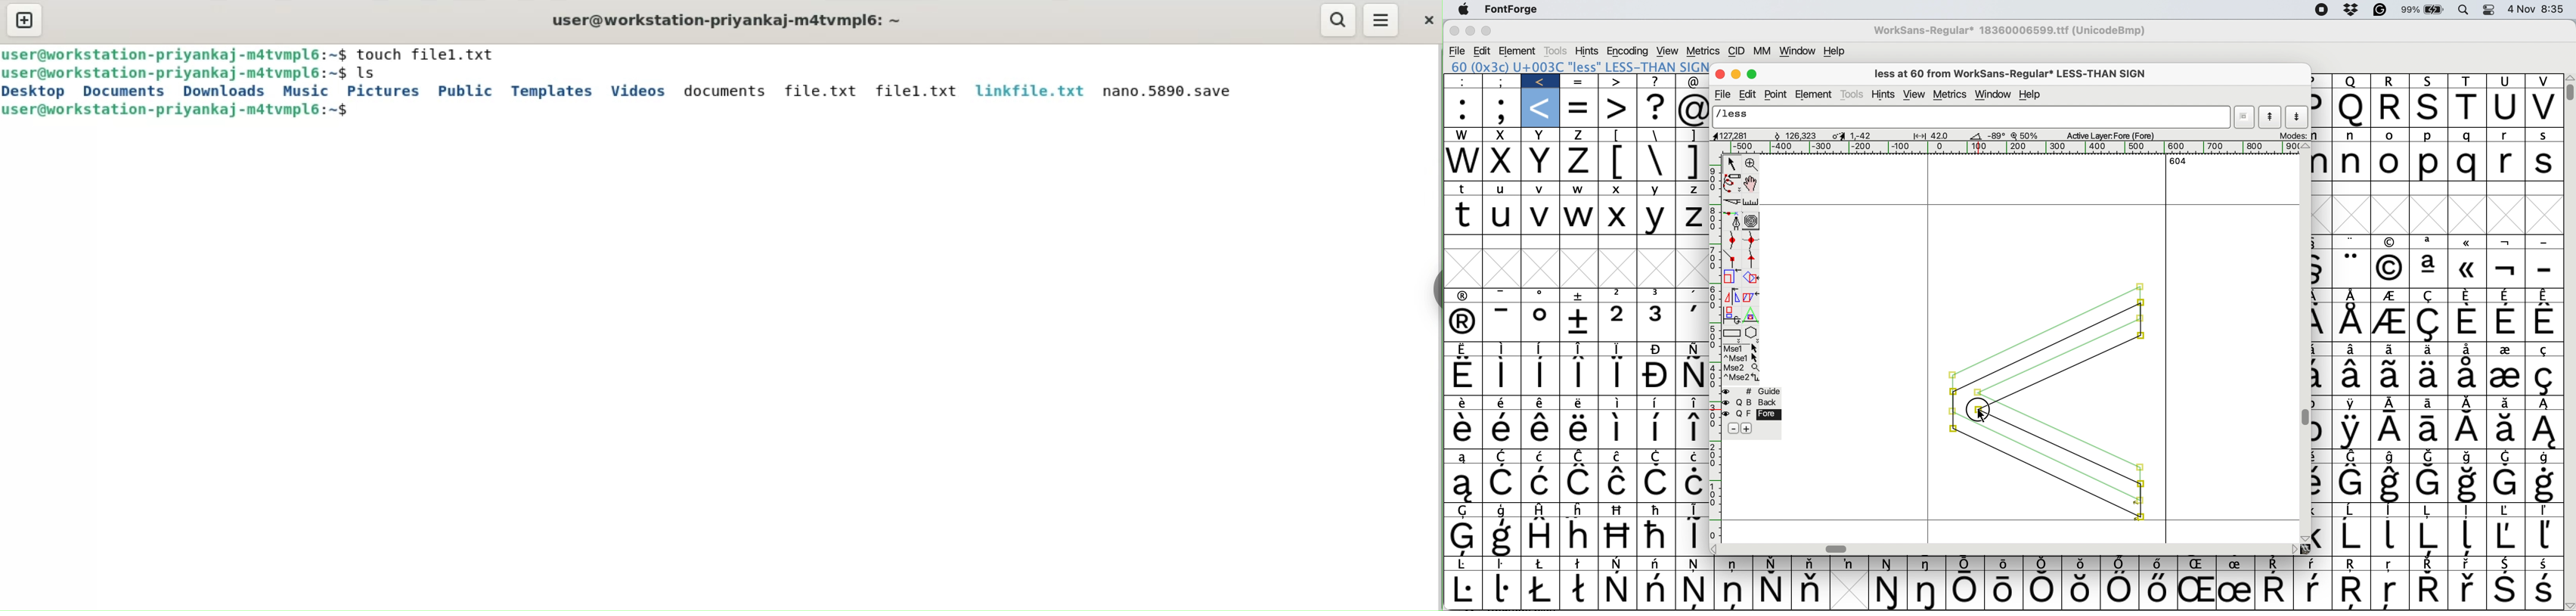 The image size is (2576, 616). Describe the element at coordinates (2467, 135) in the screenshot. I see `q` at that location.